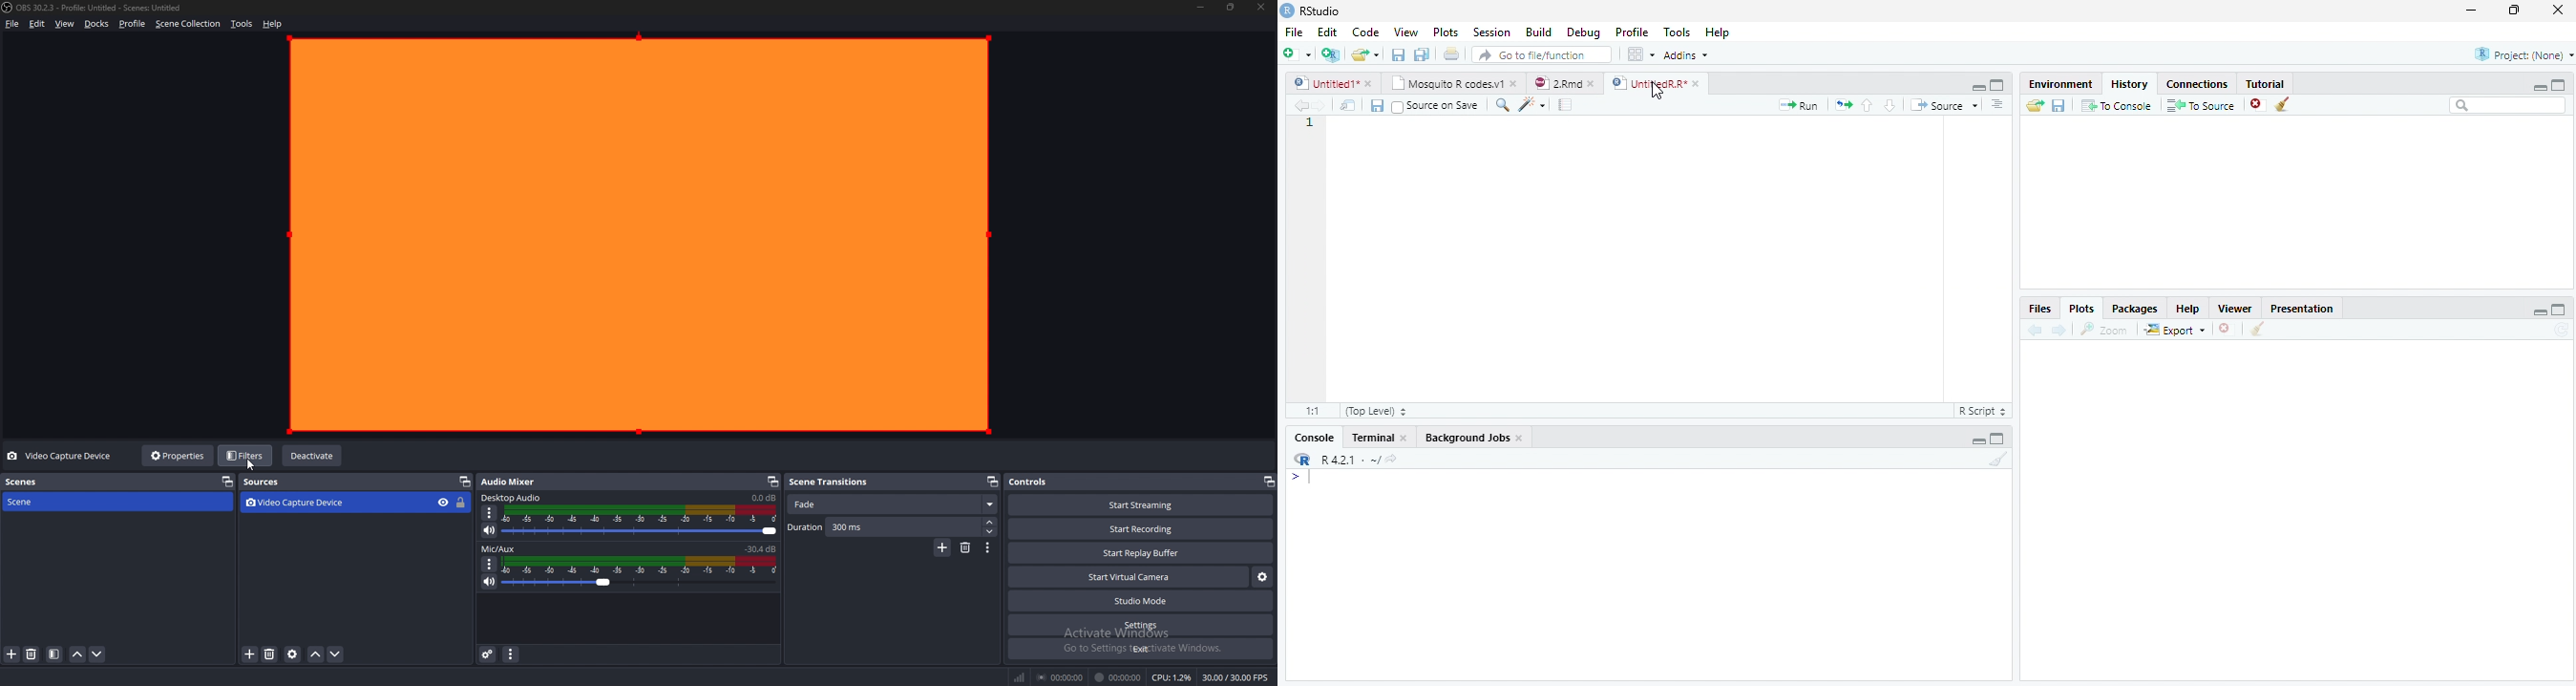 The image size is (2576, 700). What do you see at coordinates (2032, 107) in the screenshot?
I see `Load workspace` at bounding box center [2032, 107].